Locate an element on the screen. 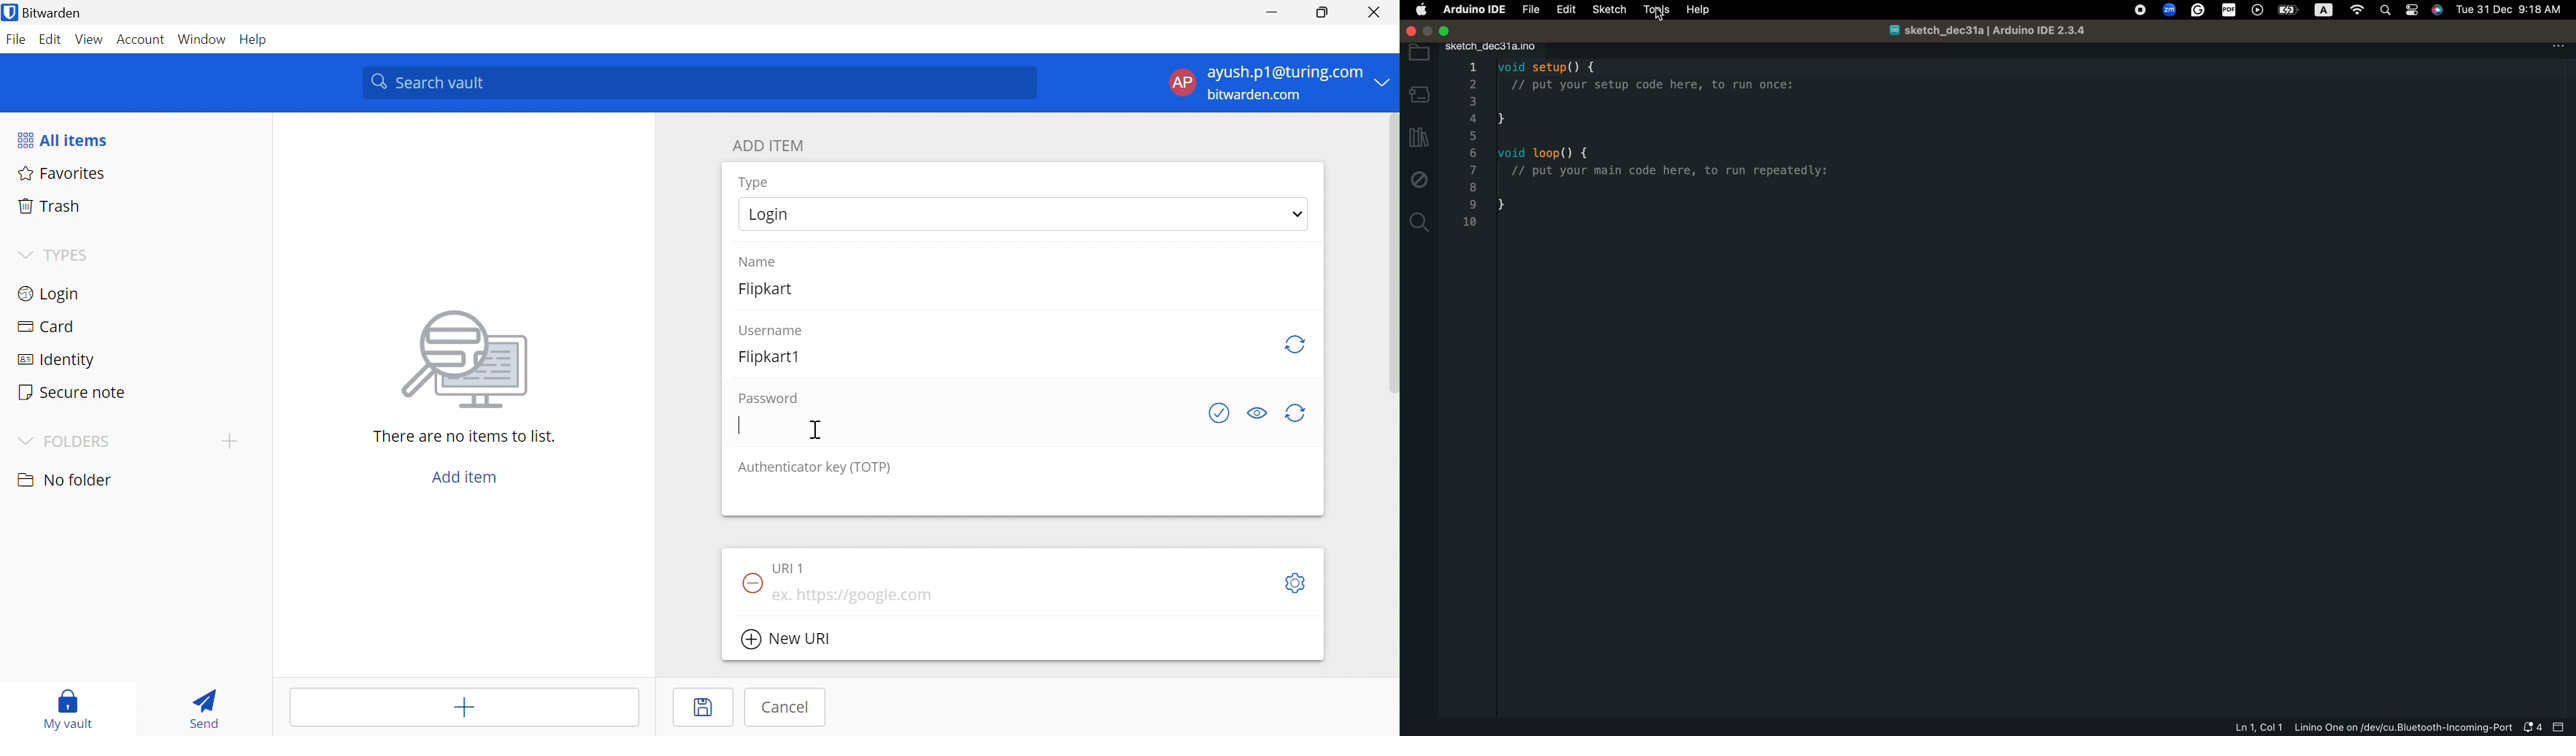 This screenshot has width=2576, height=756. There are no items to list. is located at coordinates (466, 438).